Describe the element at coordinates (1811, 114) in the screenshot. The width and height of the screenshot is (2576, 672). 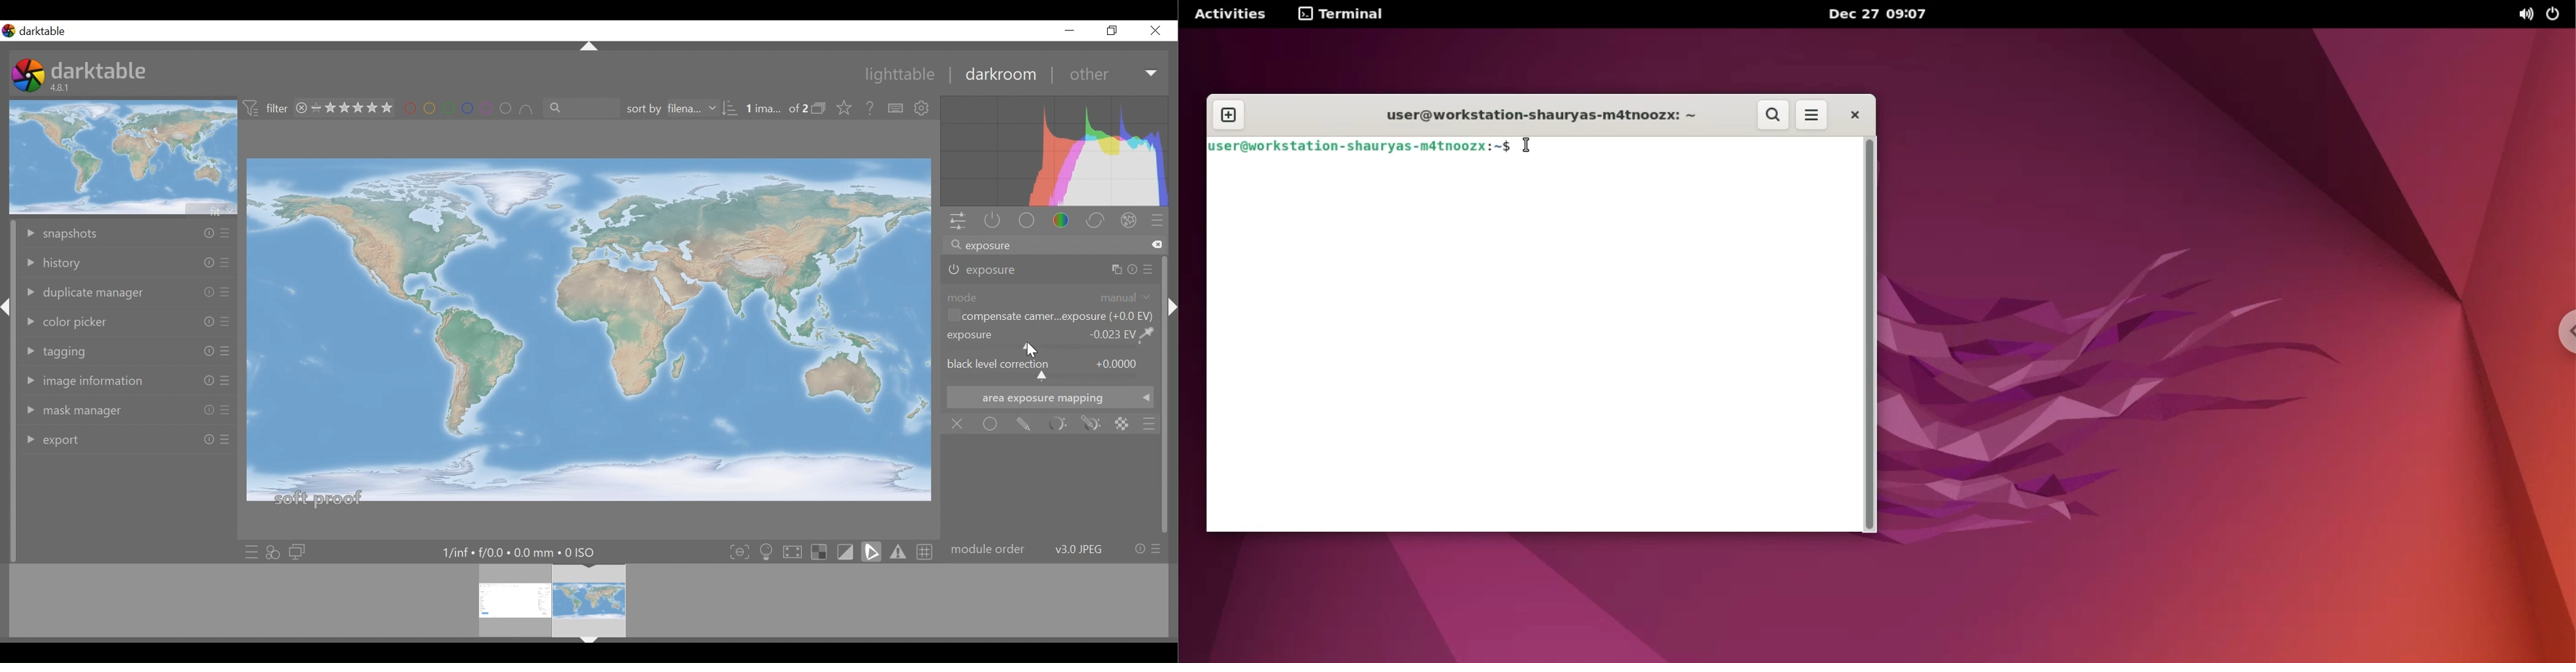
I see `more options` at that location.